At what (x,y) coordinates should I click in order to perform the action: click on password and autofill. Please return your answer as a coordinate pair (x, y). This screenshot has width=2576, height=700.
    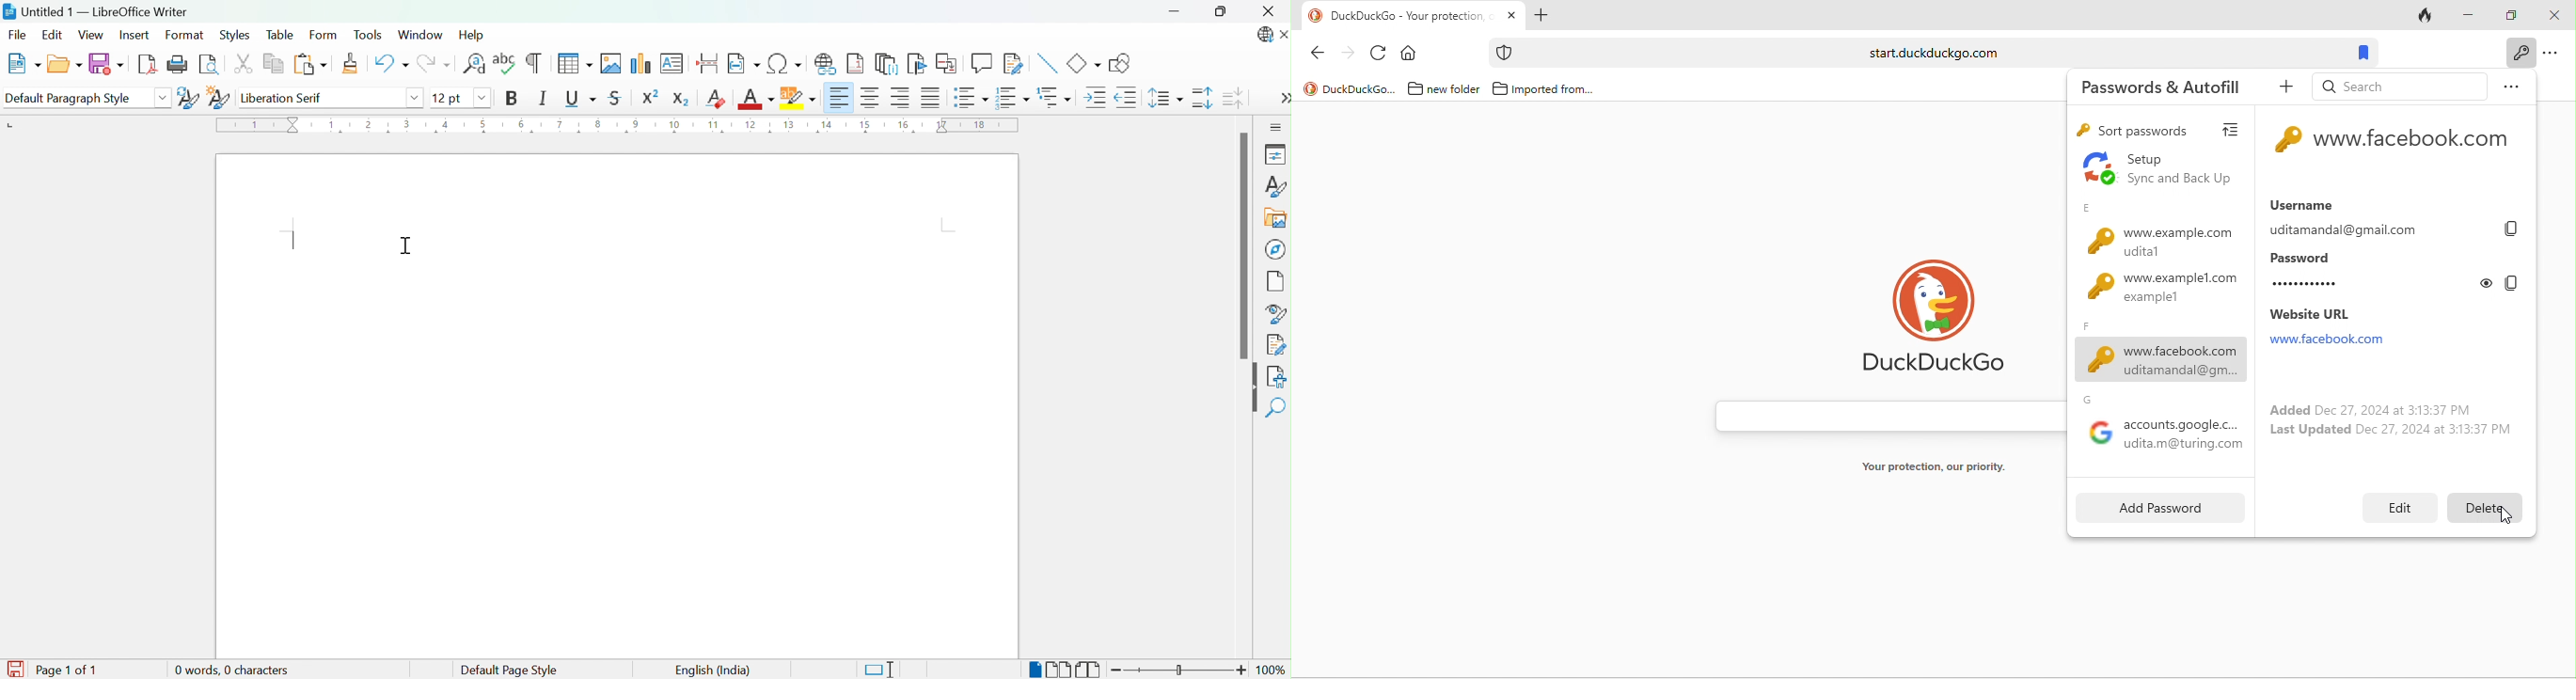
    Looking at the image, I should click on (2519, 53).